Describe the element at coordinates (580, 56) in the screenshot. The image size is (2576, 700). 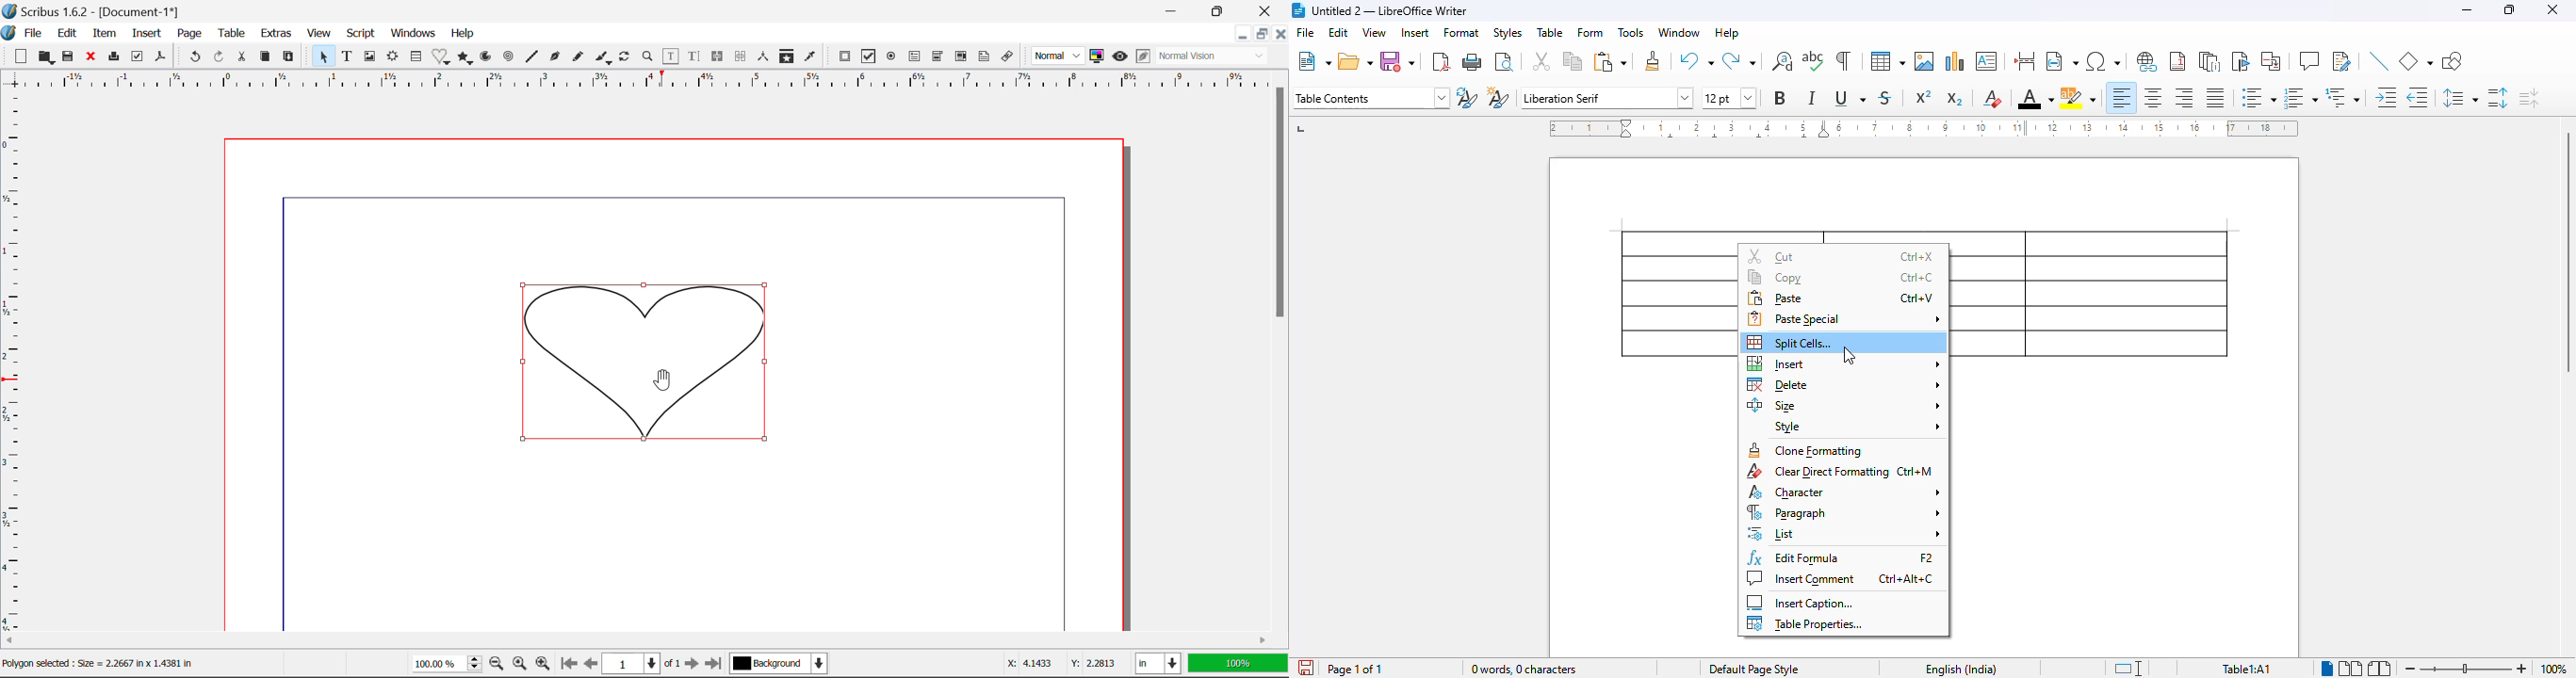
I see `Freehand Curve` at that location.